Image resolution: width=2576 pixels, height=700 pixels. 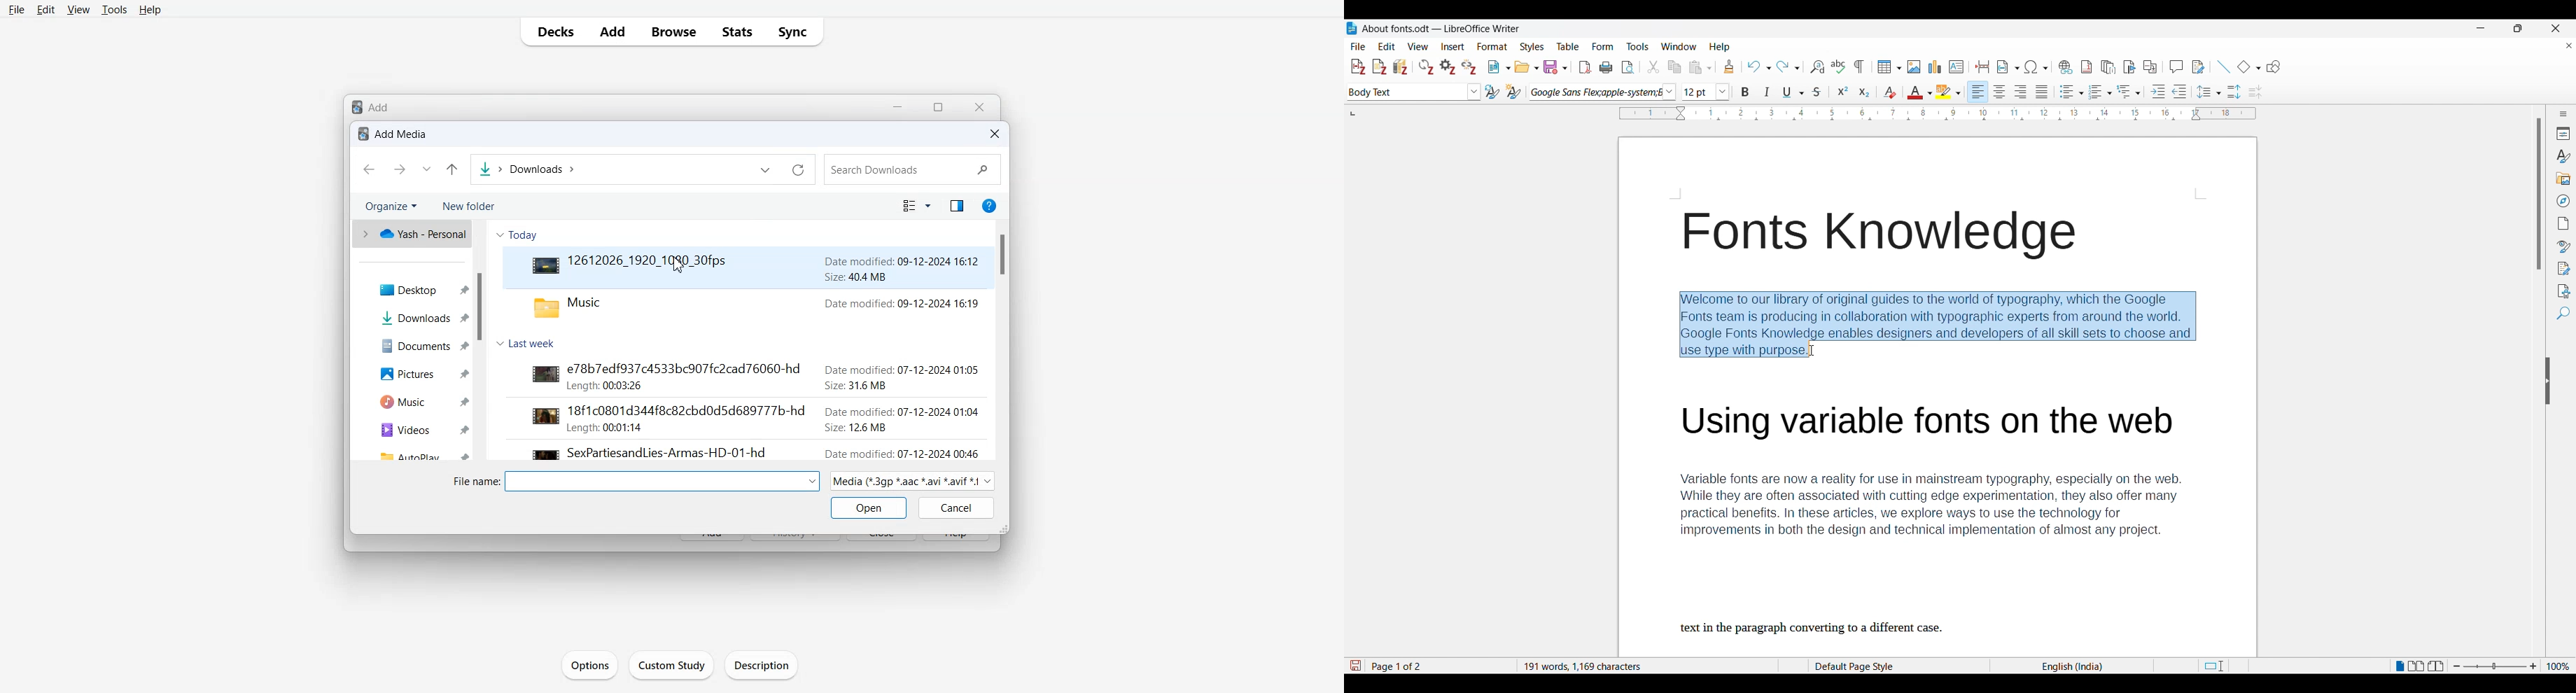 I want to click on Insert text box, so click(x=1956, y=67).